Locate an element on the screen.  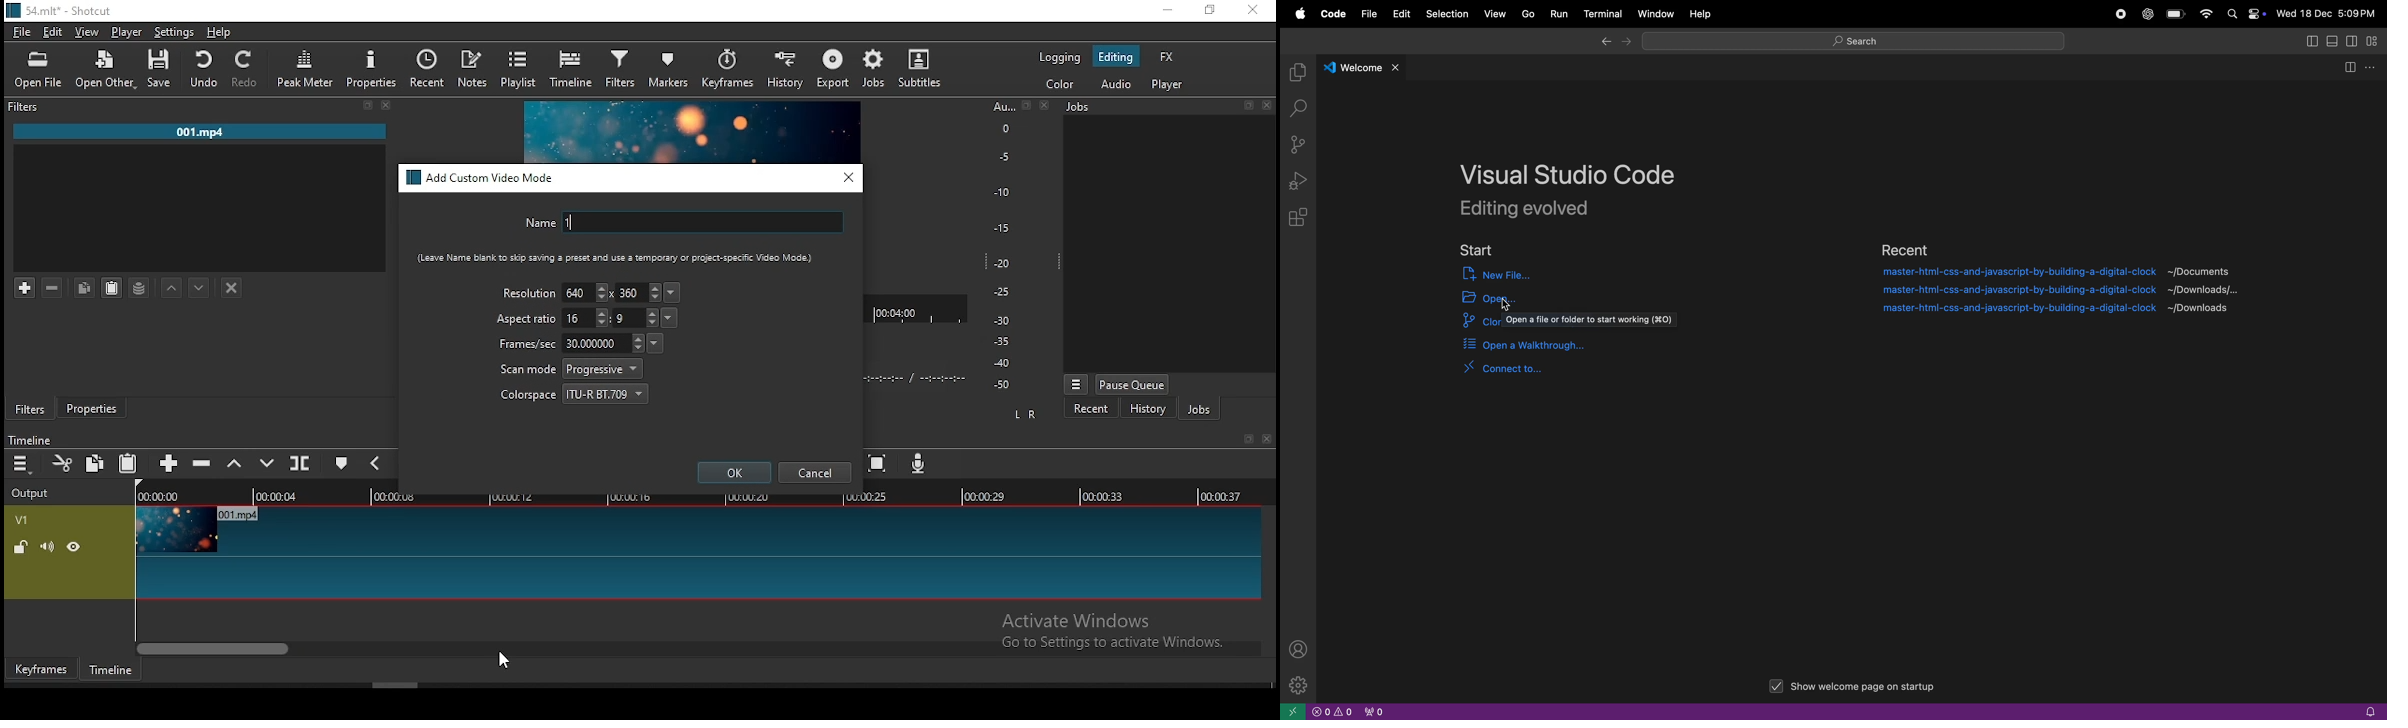
close is located at coordinates (387, 105).